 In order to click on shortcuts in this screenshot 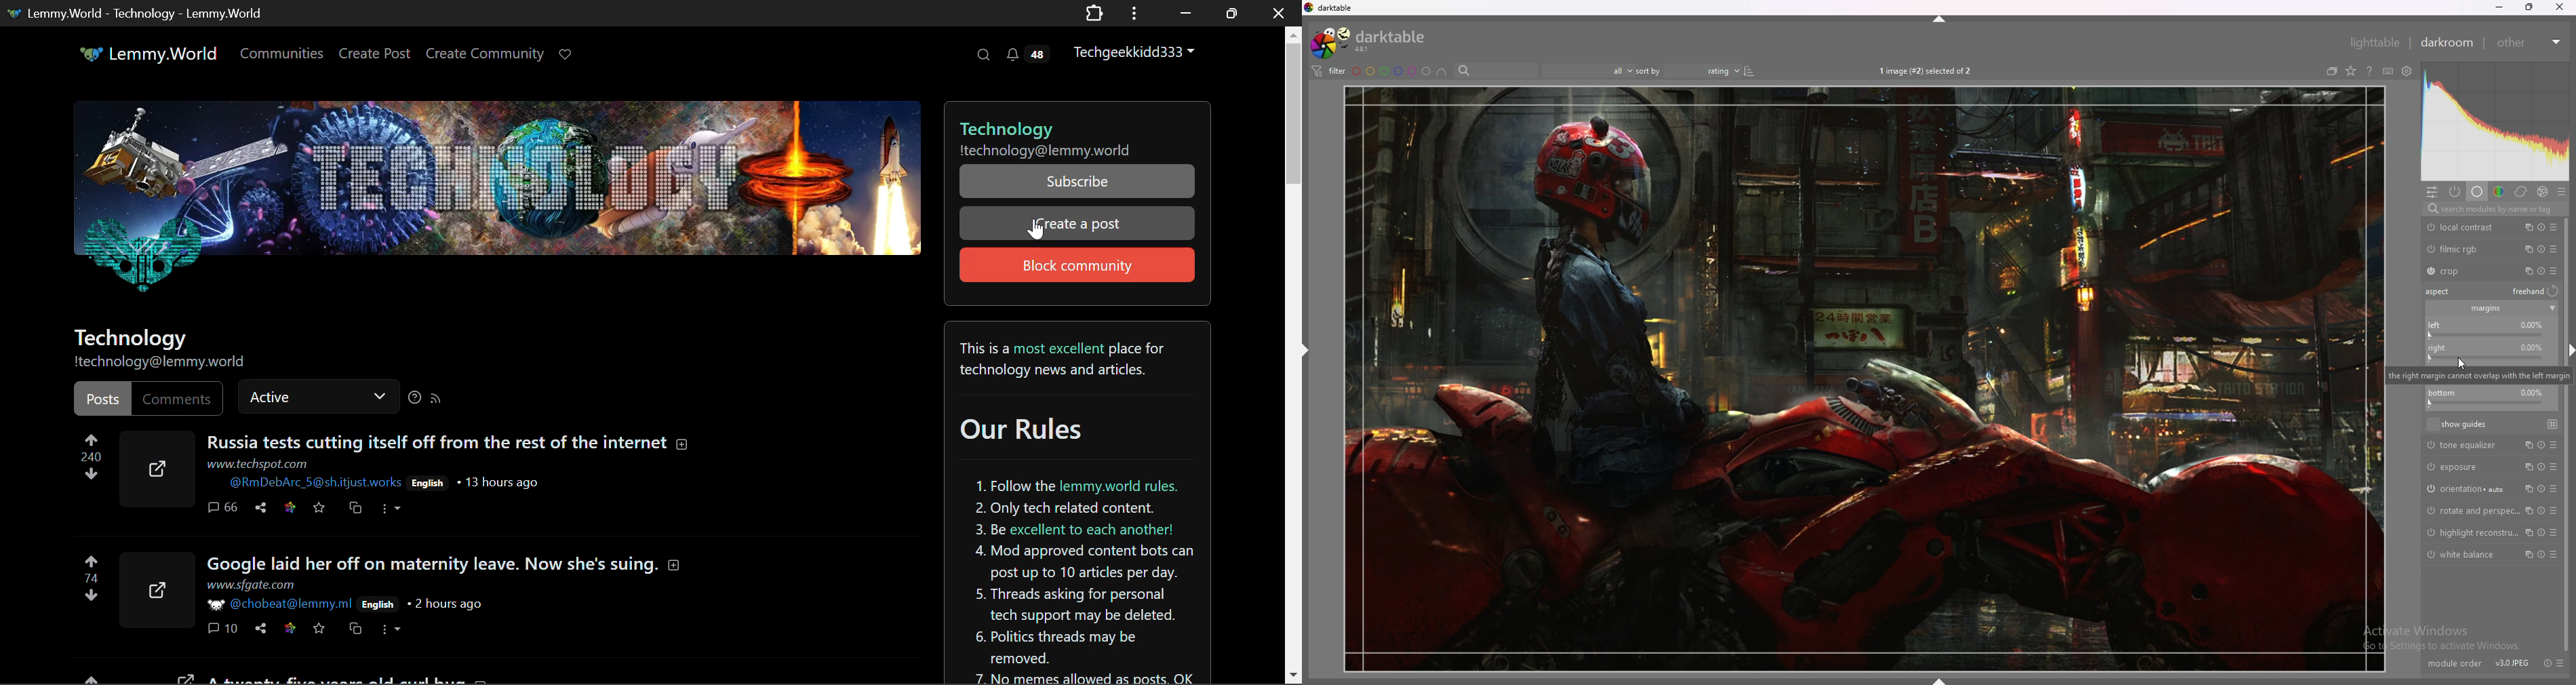, I will do `click(2388, 71)`.